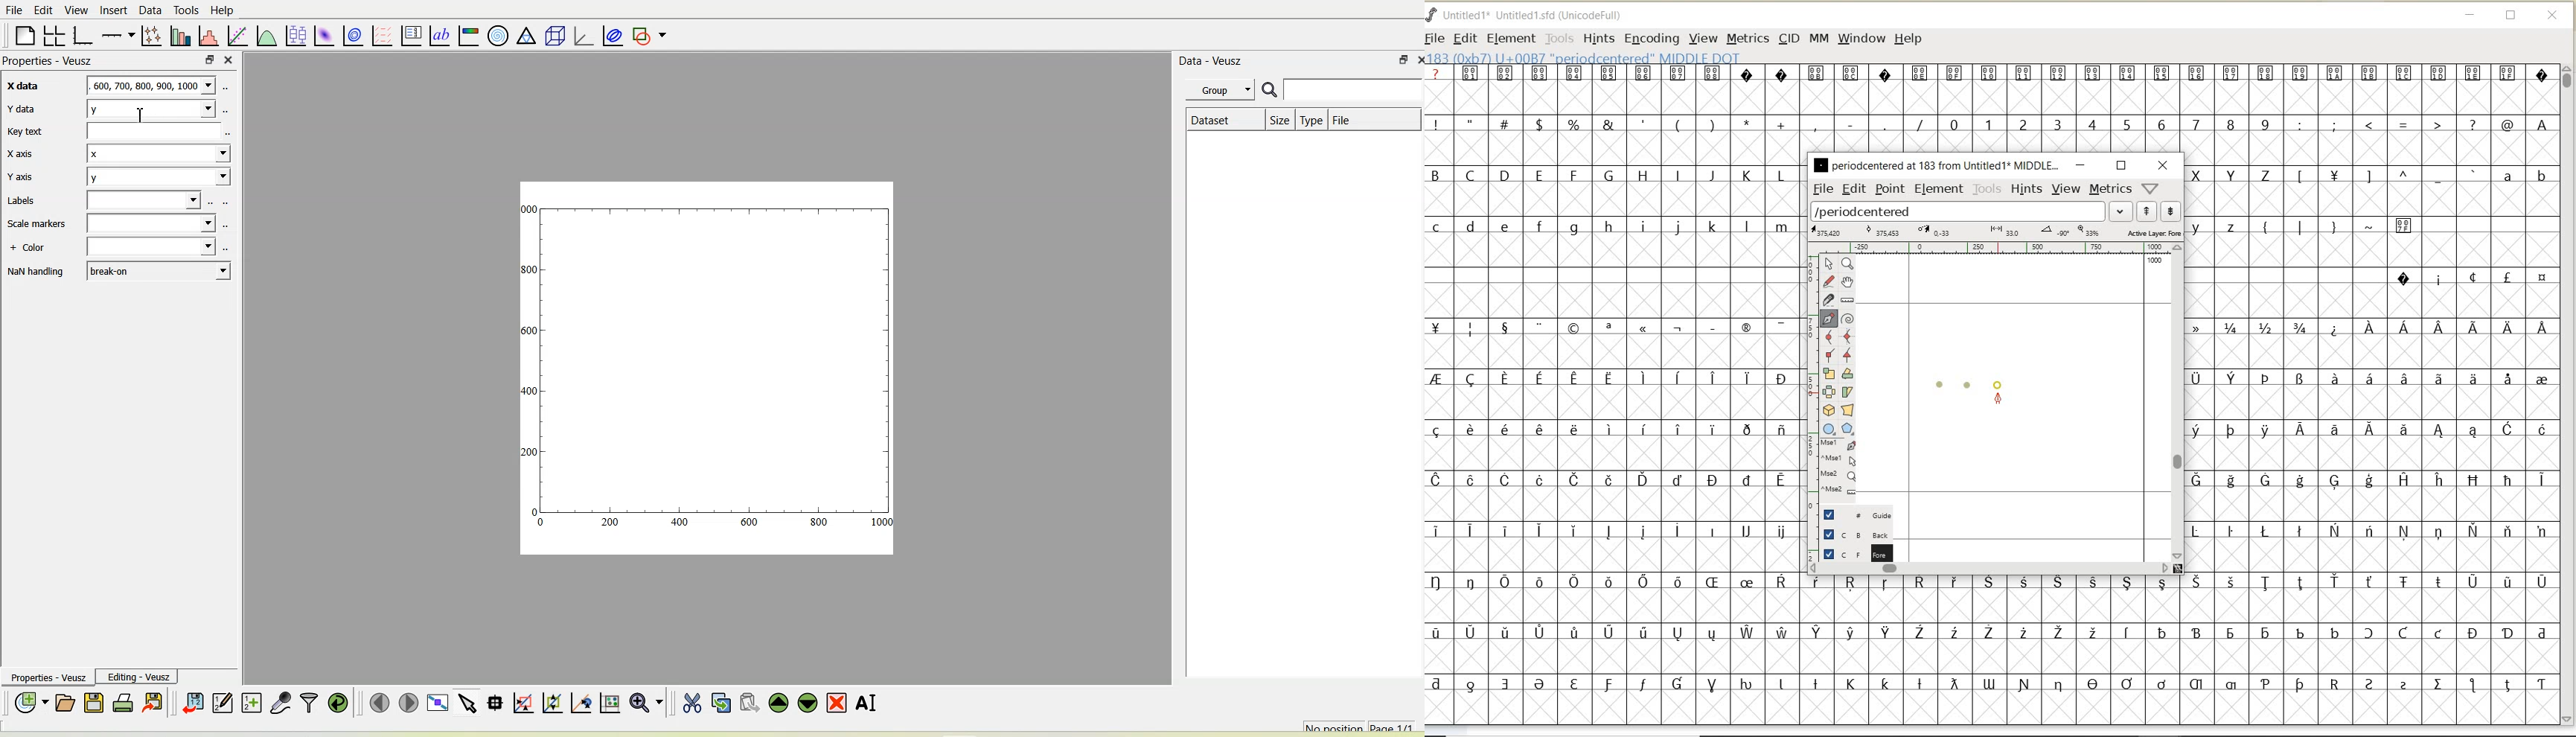 Image resolution: width=2576 pixels, height=756 pixels. Describe the element at coordinates (1908, 37) in the screenshot. I see `HELP` at that location.